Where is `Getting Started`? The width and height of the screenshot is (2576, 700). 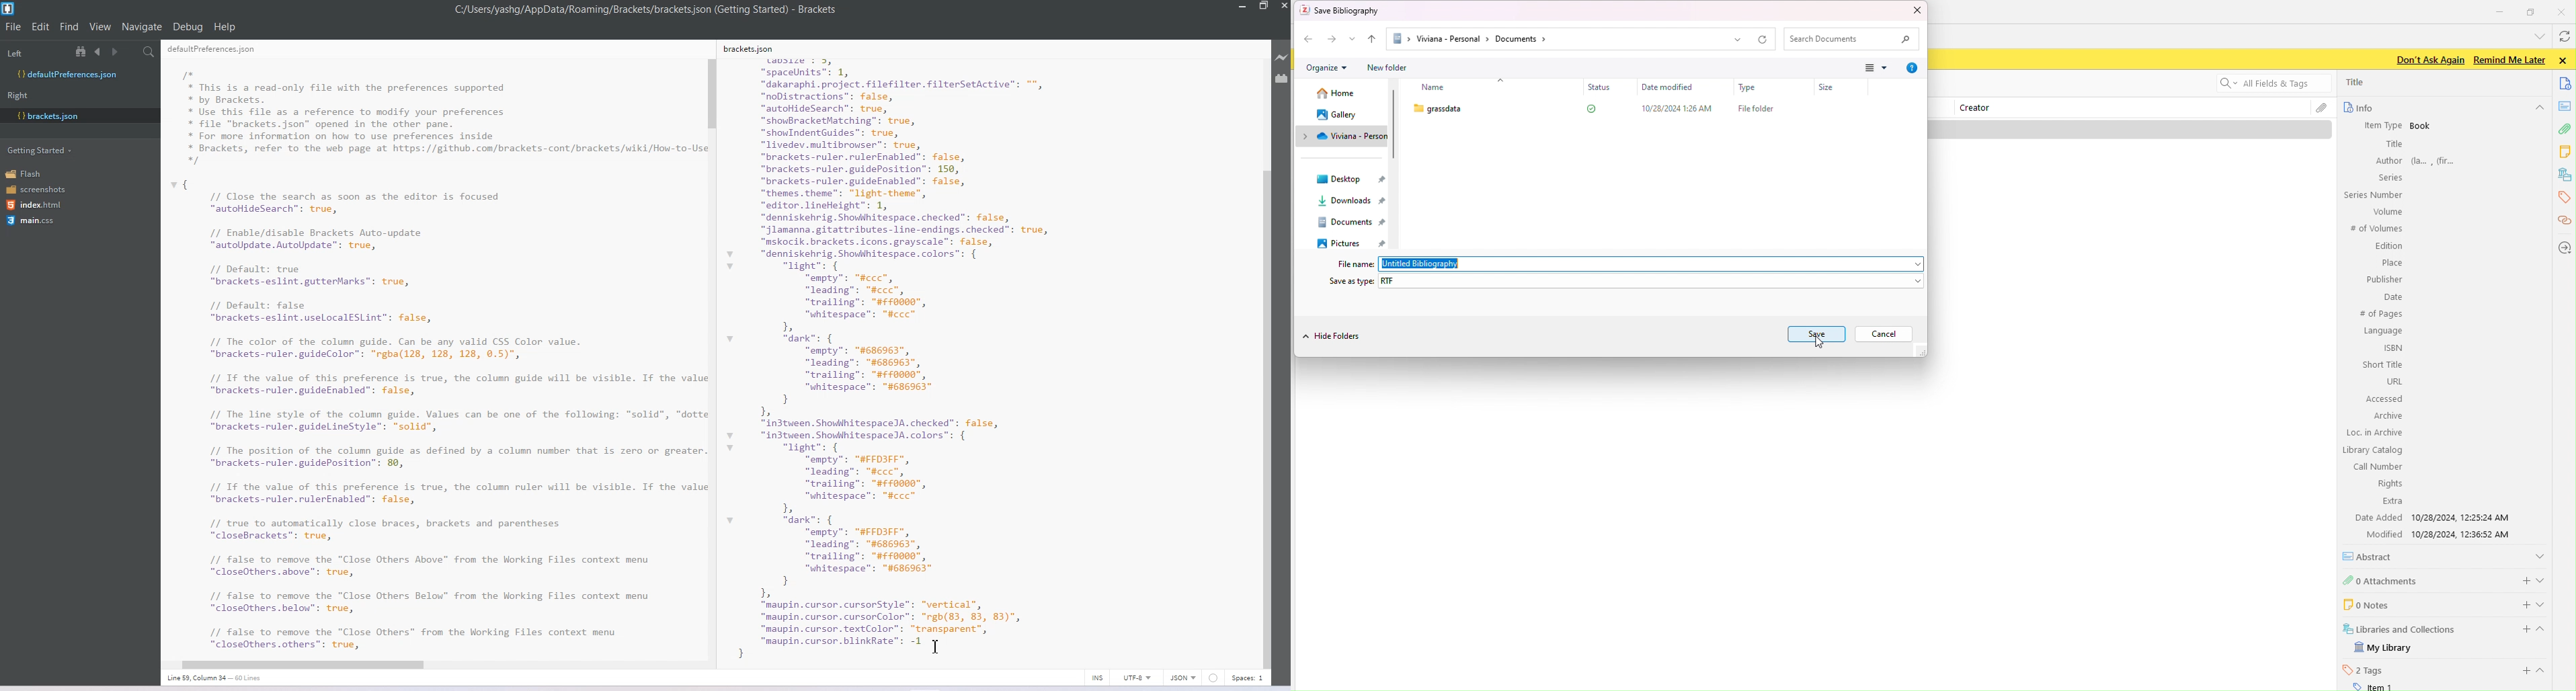
Getting Started is located at coordinates (41, 149).